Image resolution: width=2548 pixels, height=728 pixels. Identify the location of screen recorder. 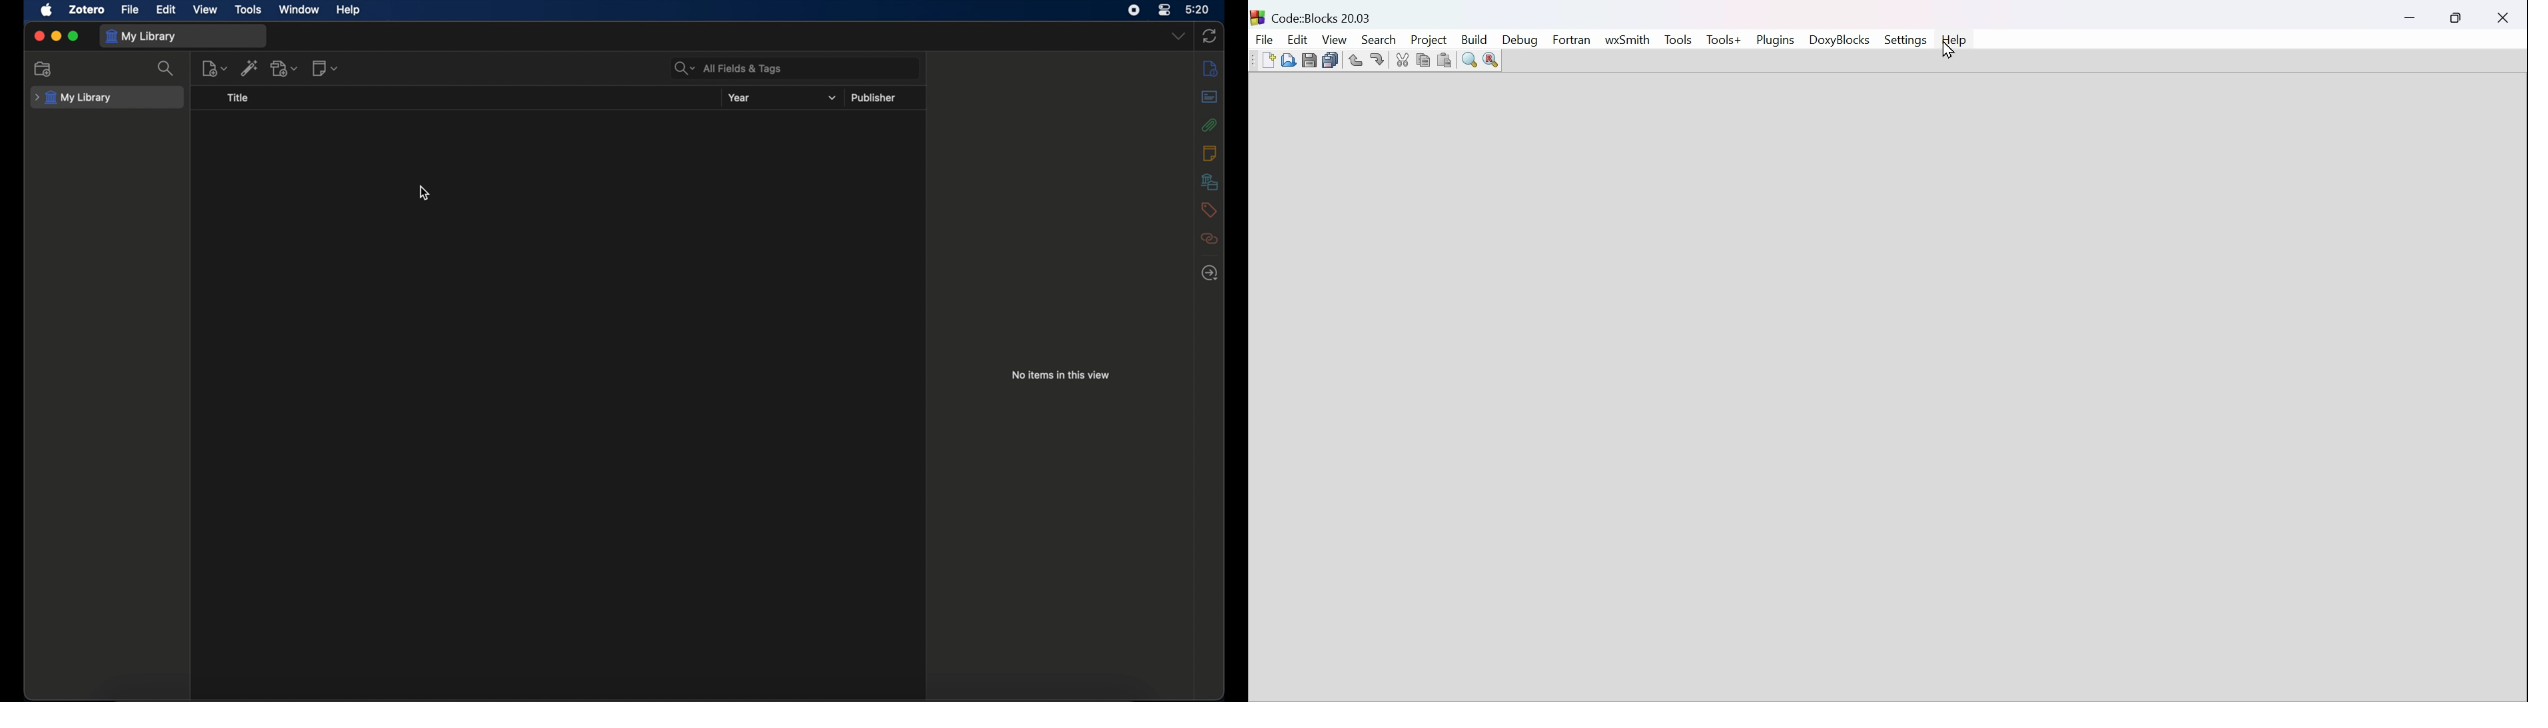
(1134, 10).